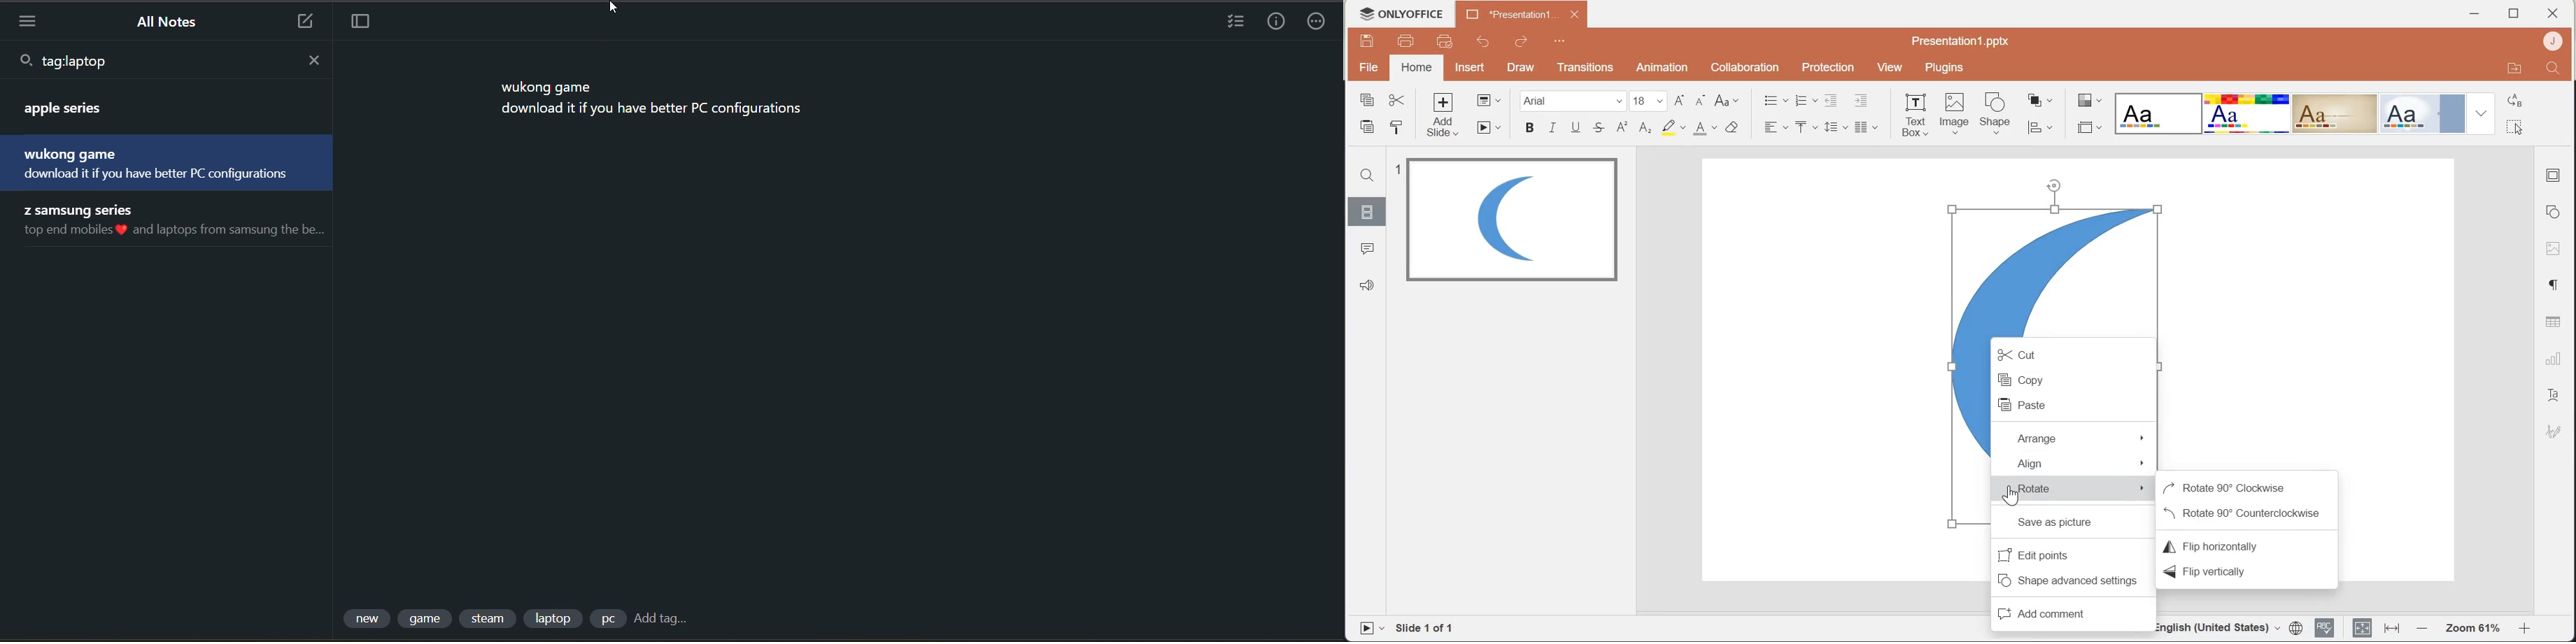  What do you see at coordinates (1644, 128) in the screenshot?
I see `Subscript` at bounding box center [1644, 128].